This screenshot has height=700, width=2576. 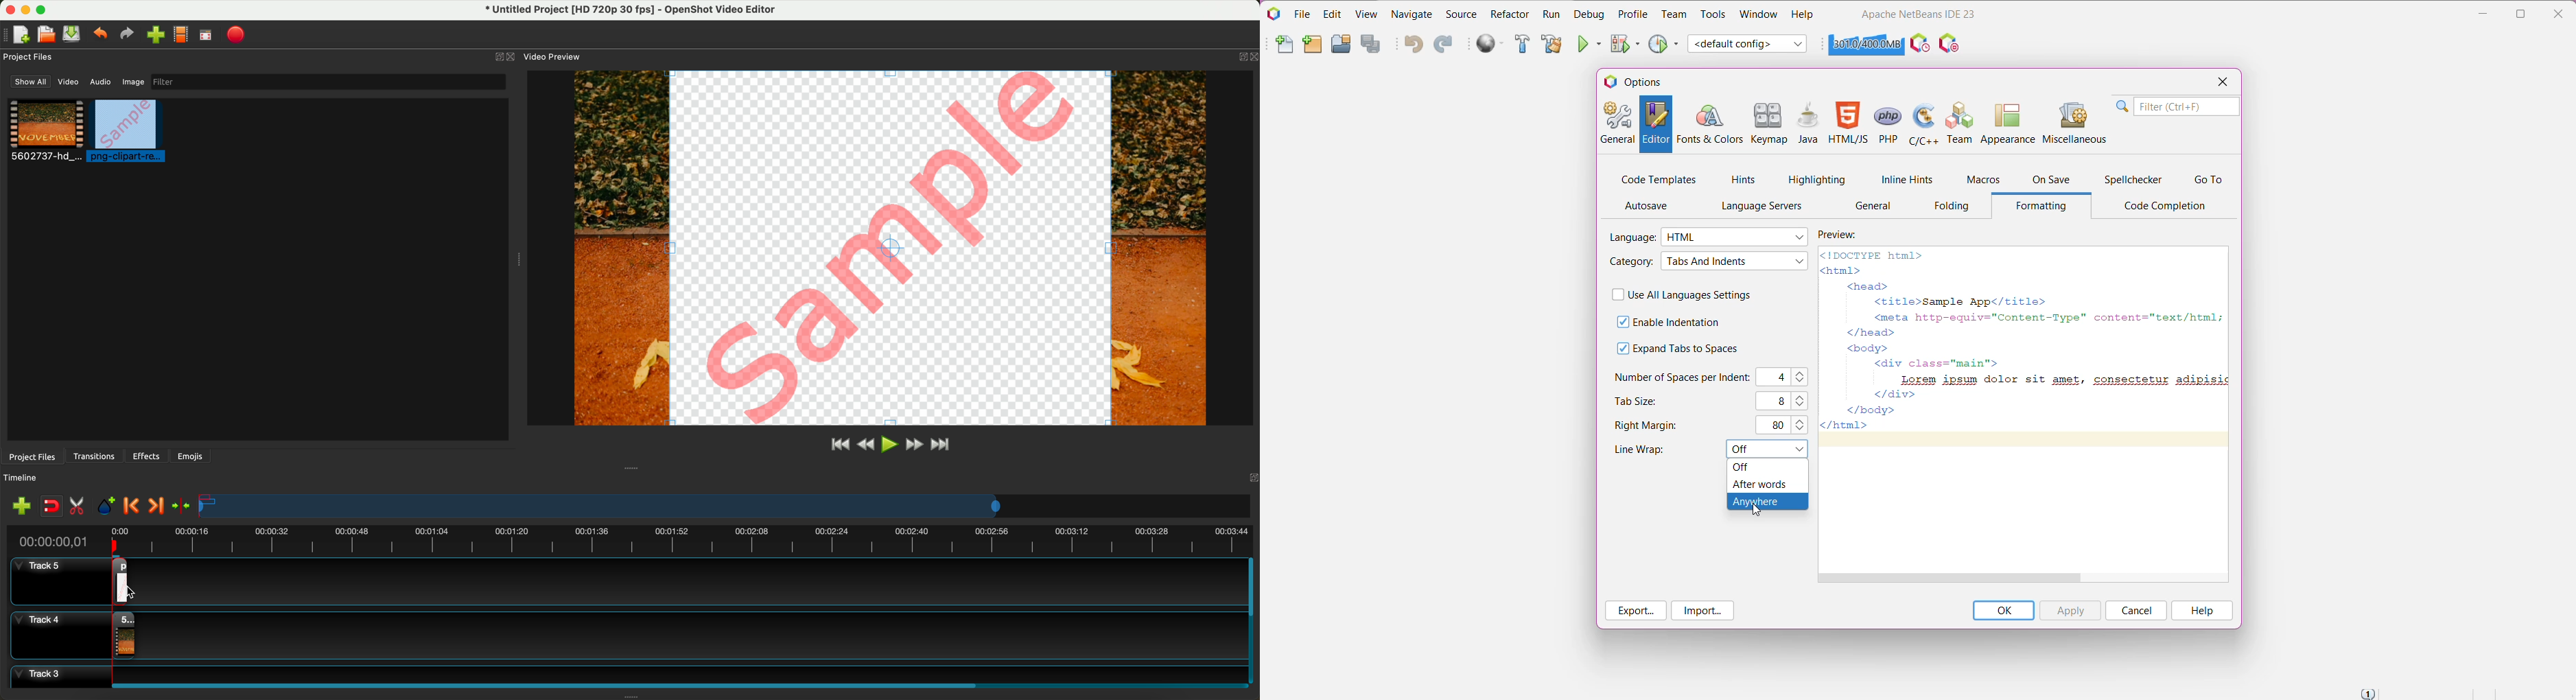 What do you see at coordinates (239, 35) in the screenshot?
I see `export video` at bounding box center [239, 35].